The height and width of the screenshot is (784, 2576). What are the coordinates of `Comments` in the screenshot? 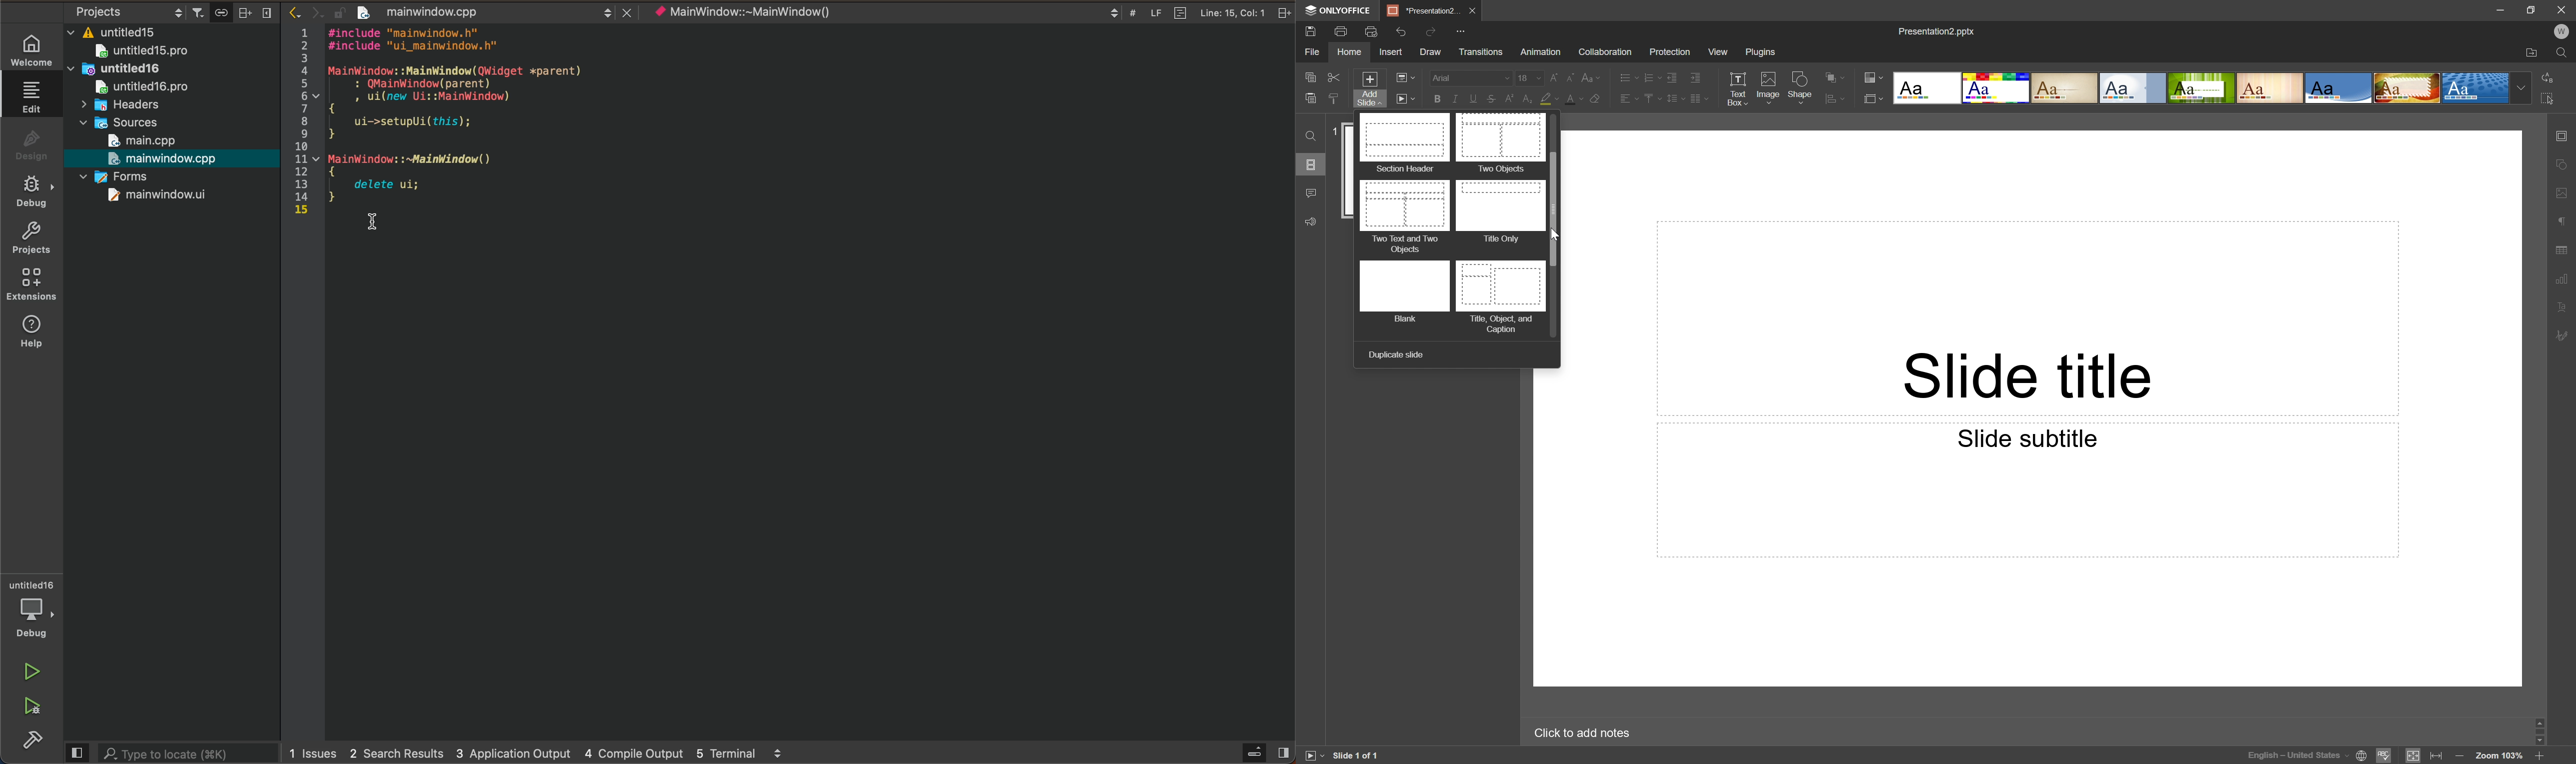 It's located at (1310, 193).